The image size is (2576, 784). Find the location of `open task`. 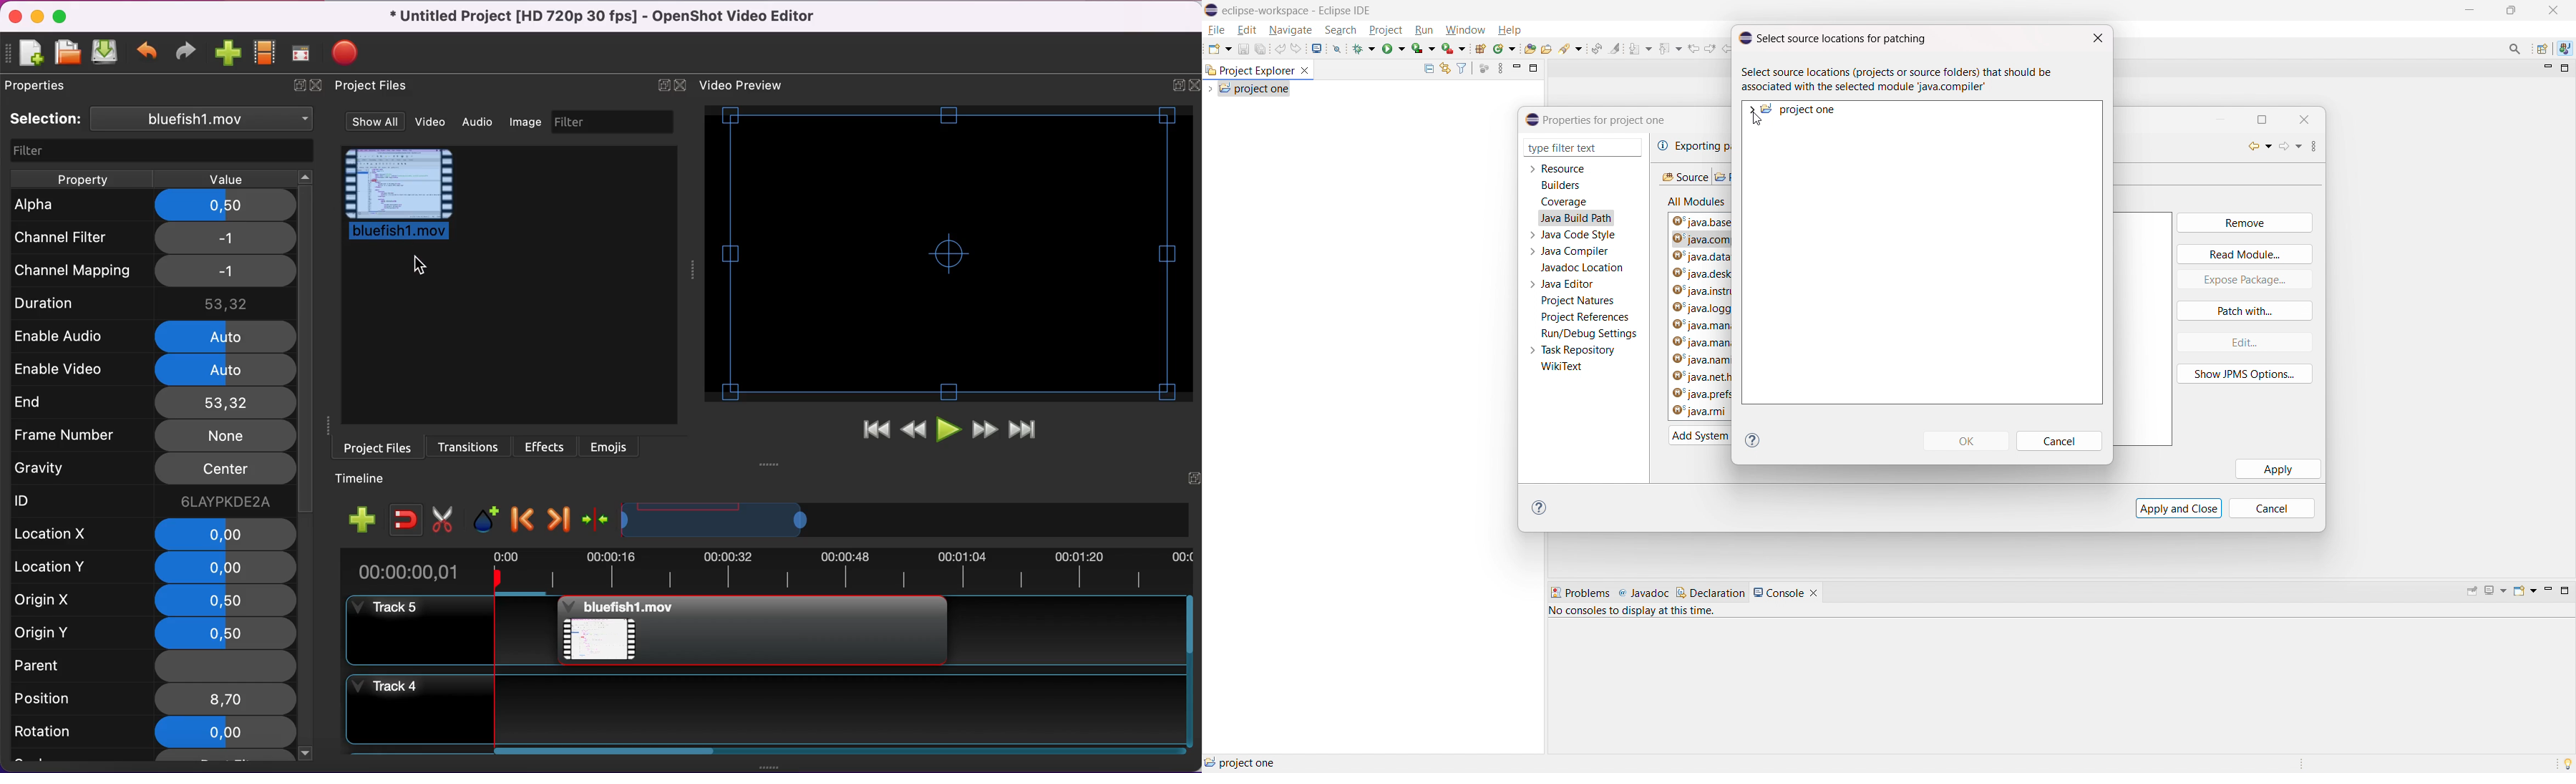

open task is located at coordinates (1547, 48).